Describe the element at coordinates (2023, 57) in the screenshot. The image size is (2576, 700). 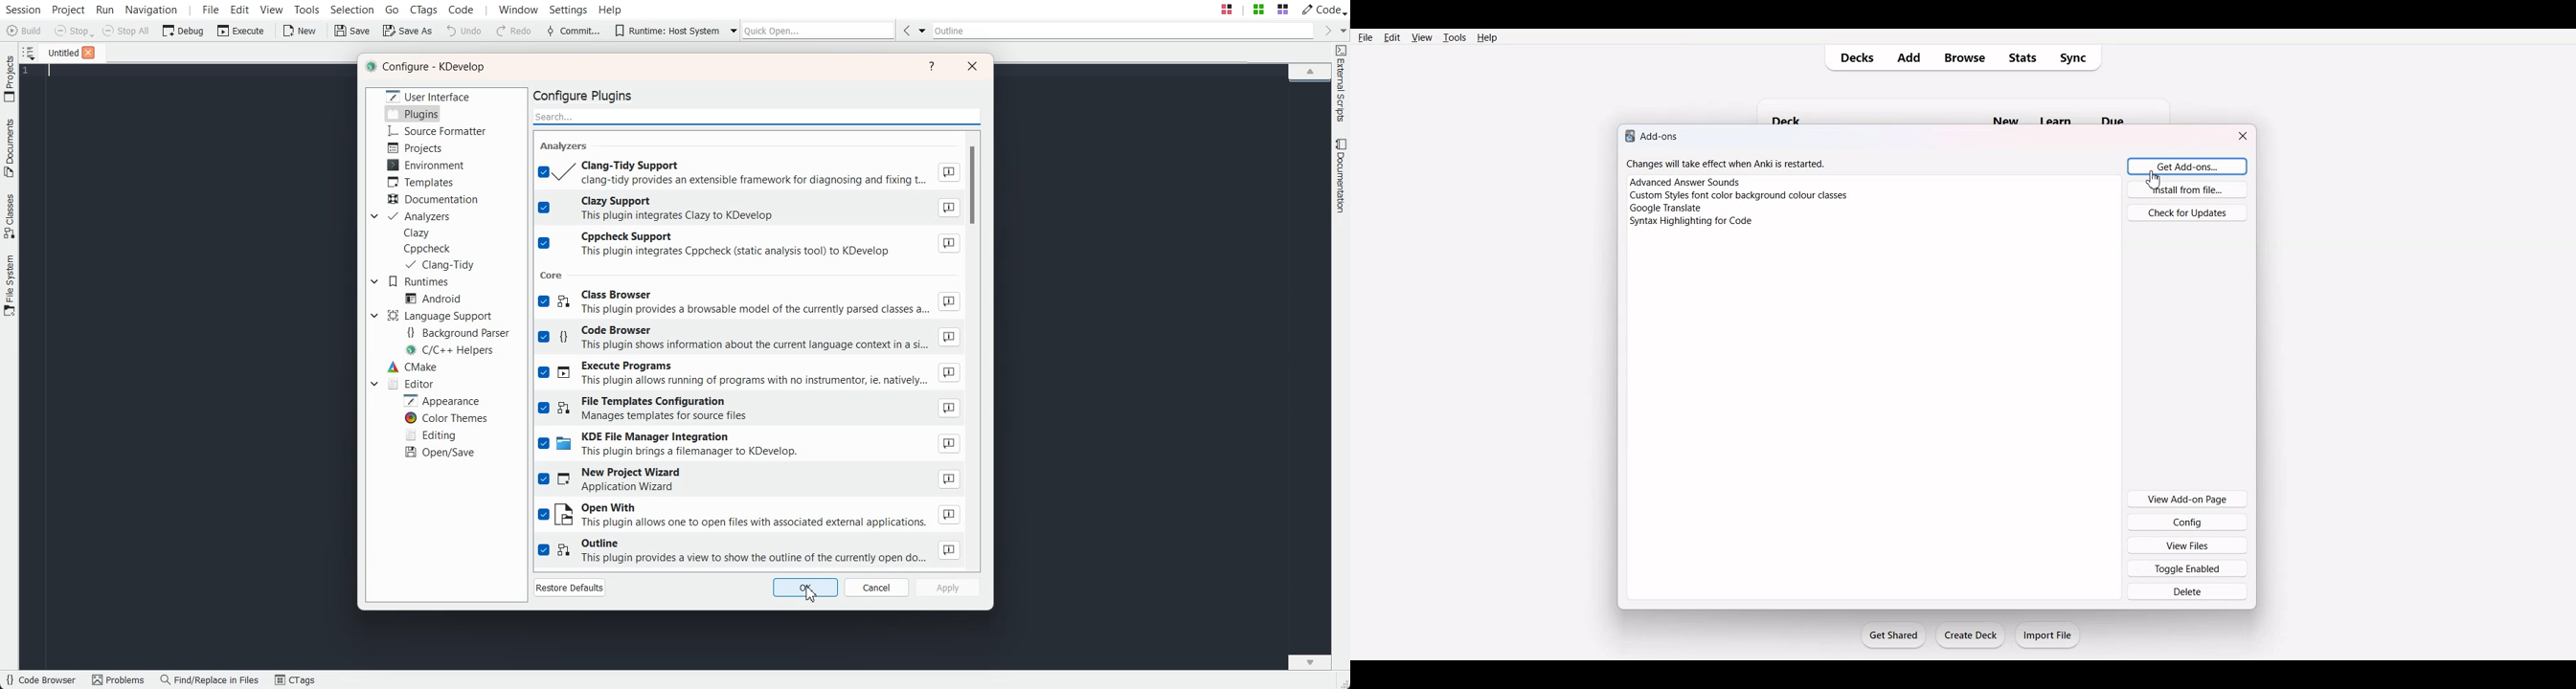
I see `Stats` at that location.